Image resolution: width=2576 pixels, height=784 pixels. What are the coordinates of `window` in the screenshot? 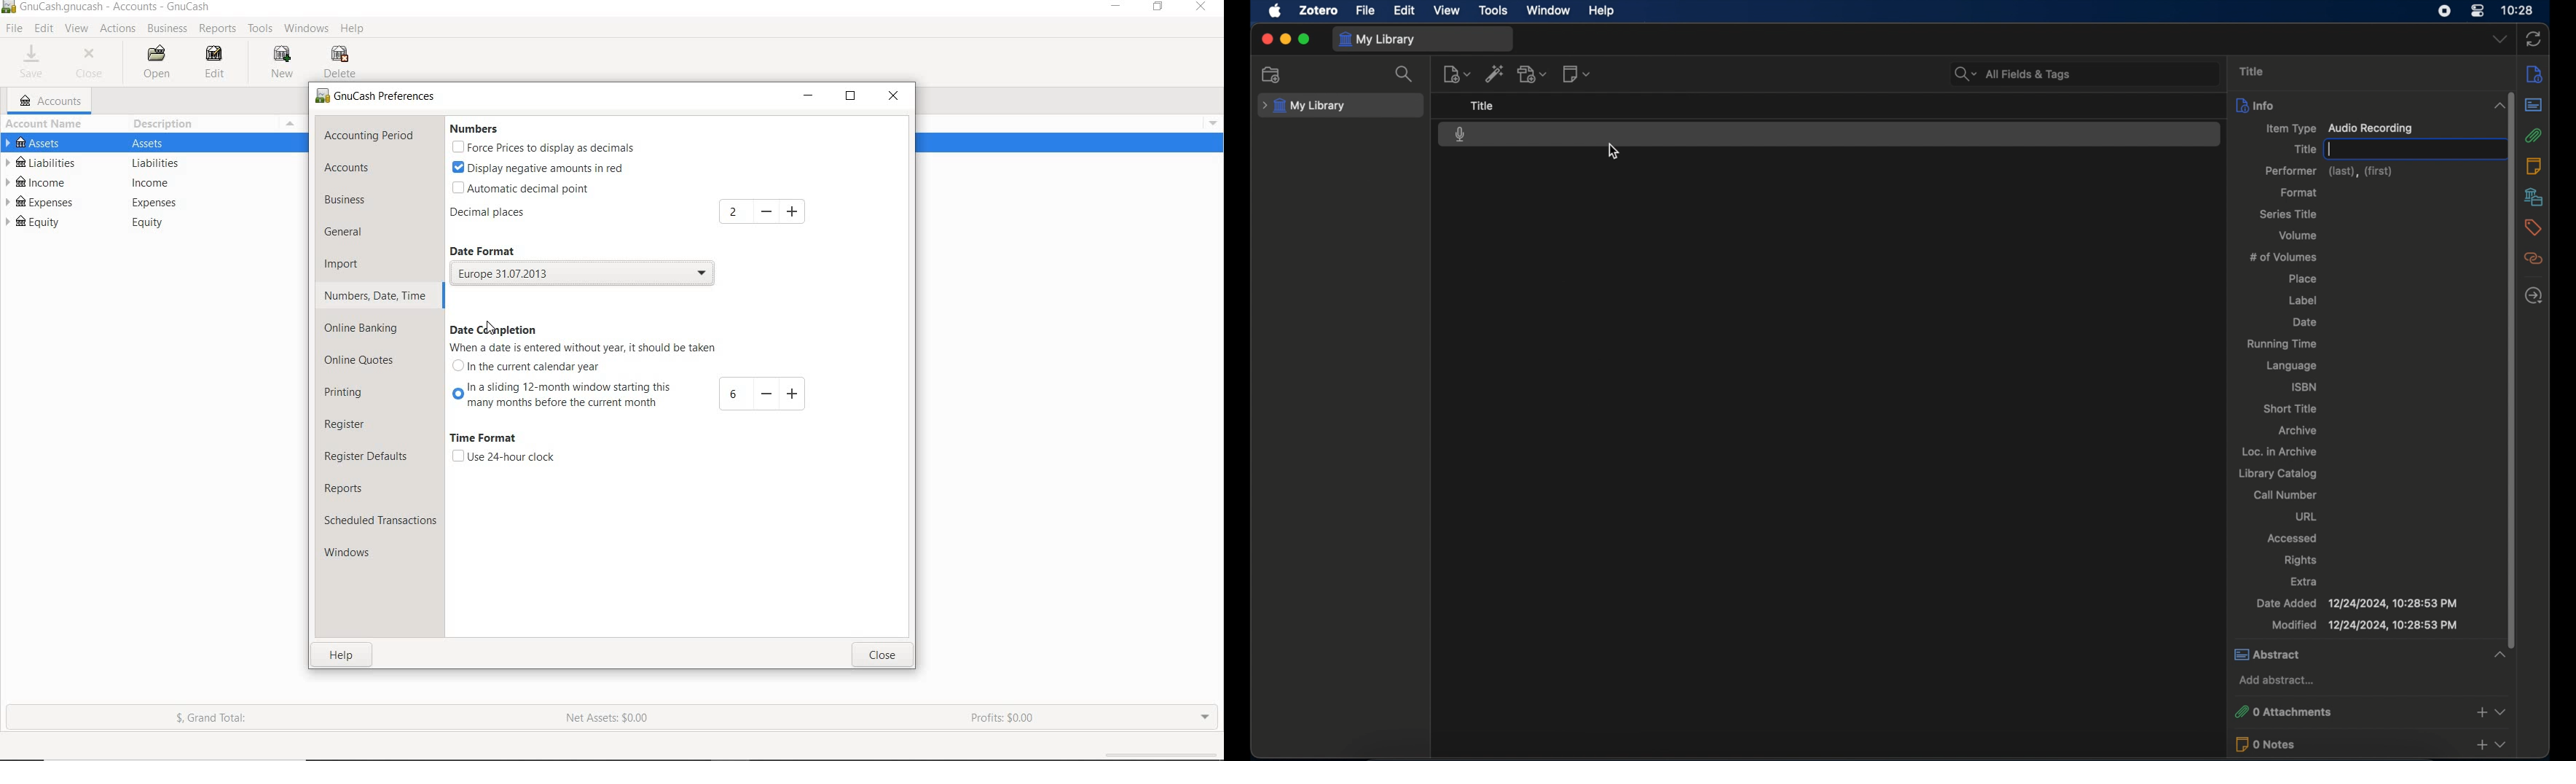 It's located at (1549, 11).